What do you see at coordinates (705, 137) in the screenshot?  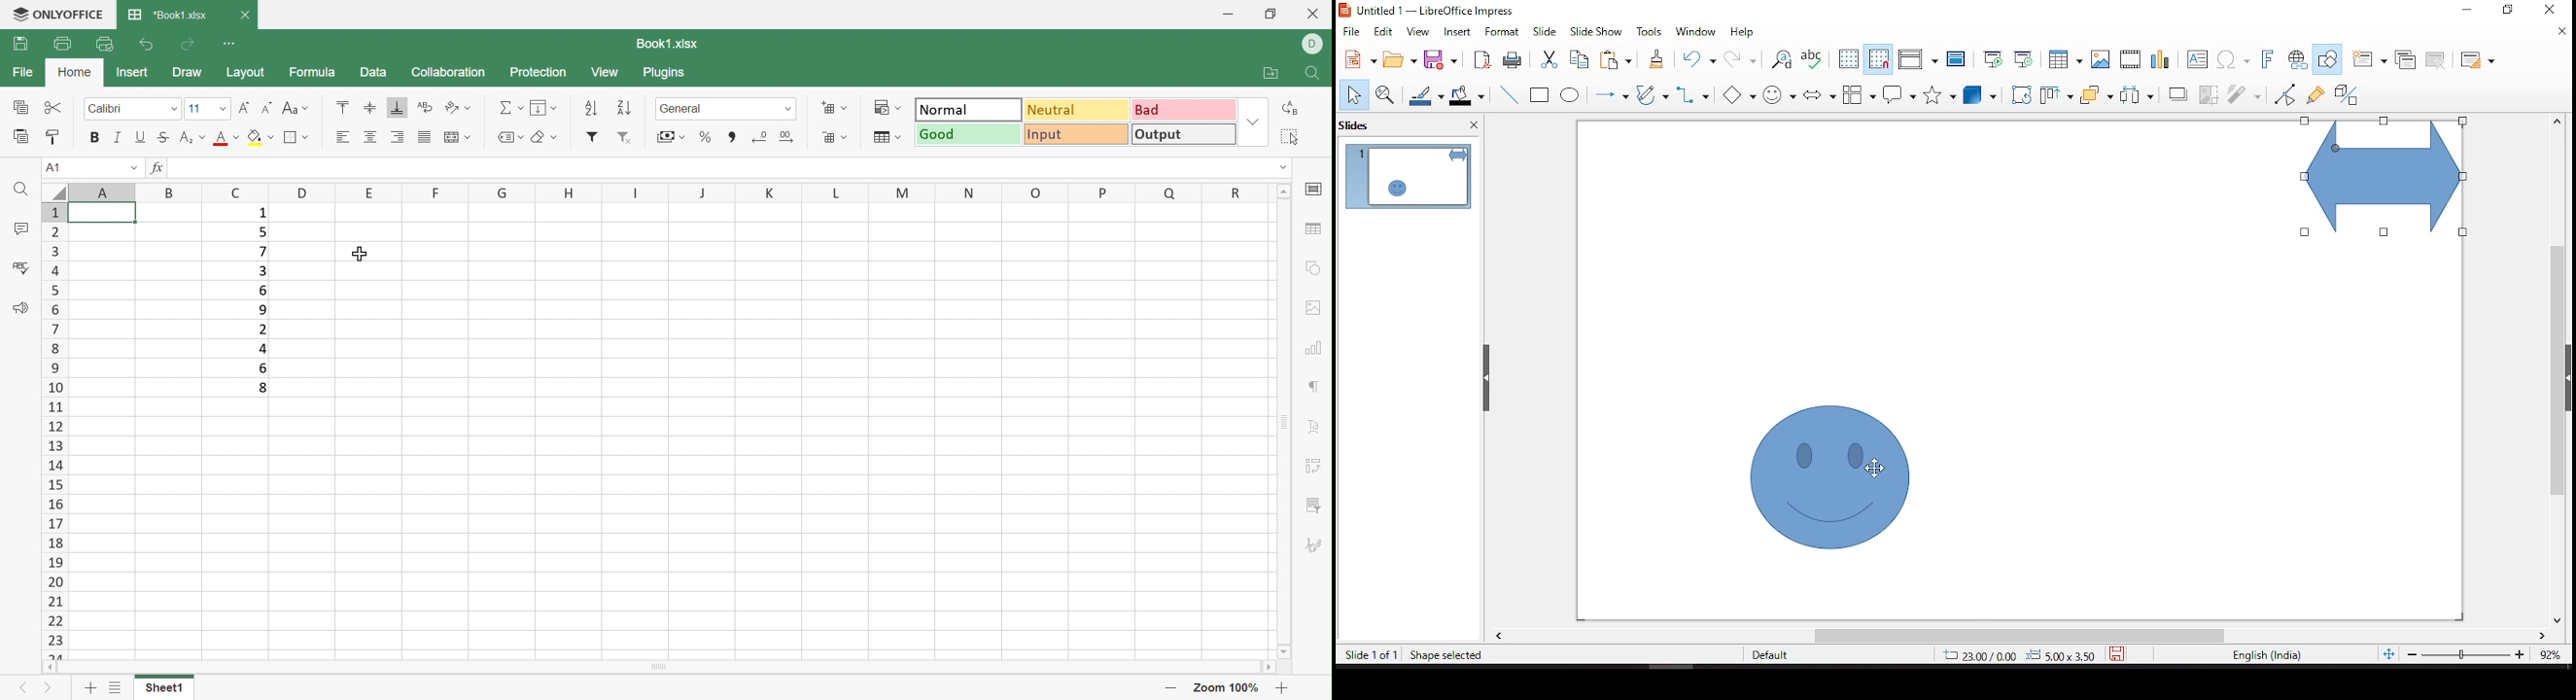 I see `Percent style` at bounding box center [705, 137].